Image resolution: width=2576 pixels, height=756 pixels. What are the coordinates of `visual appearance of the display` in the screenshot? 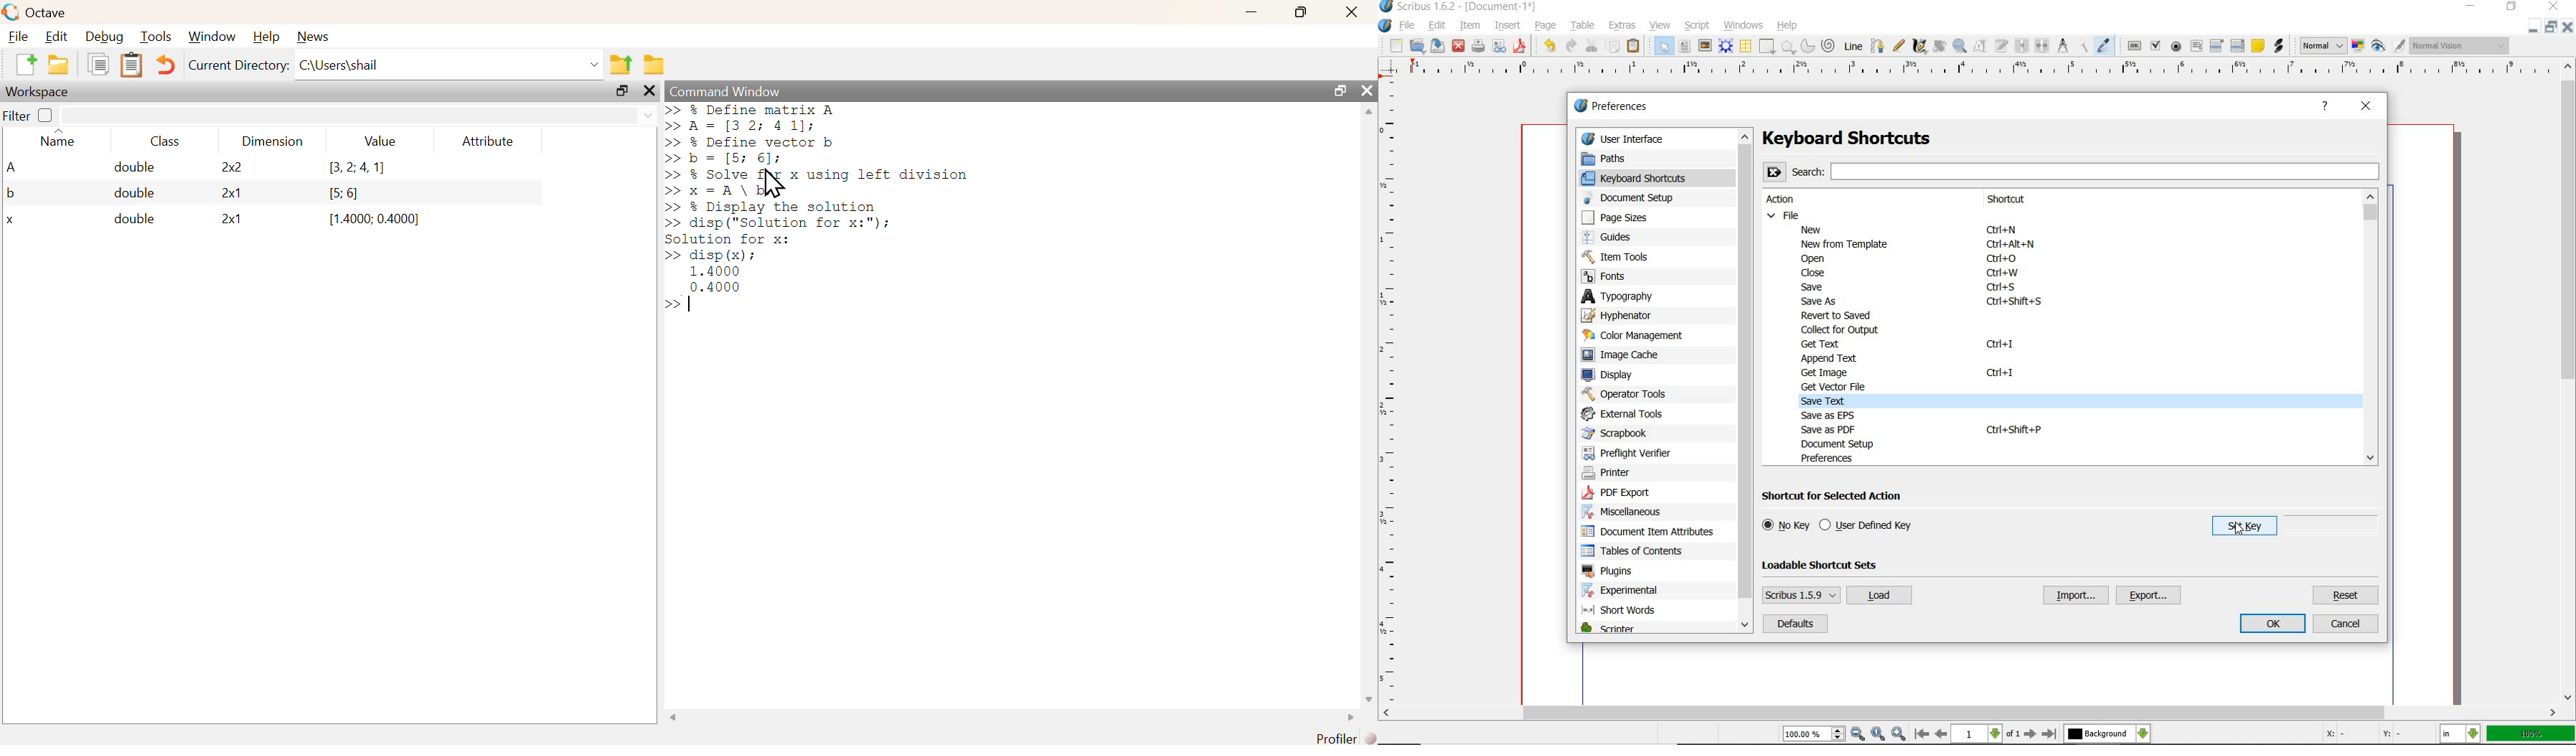 It's located at (2461, 45).